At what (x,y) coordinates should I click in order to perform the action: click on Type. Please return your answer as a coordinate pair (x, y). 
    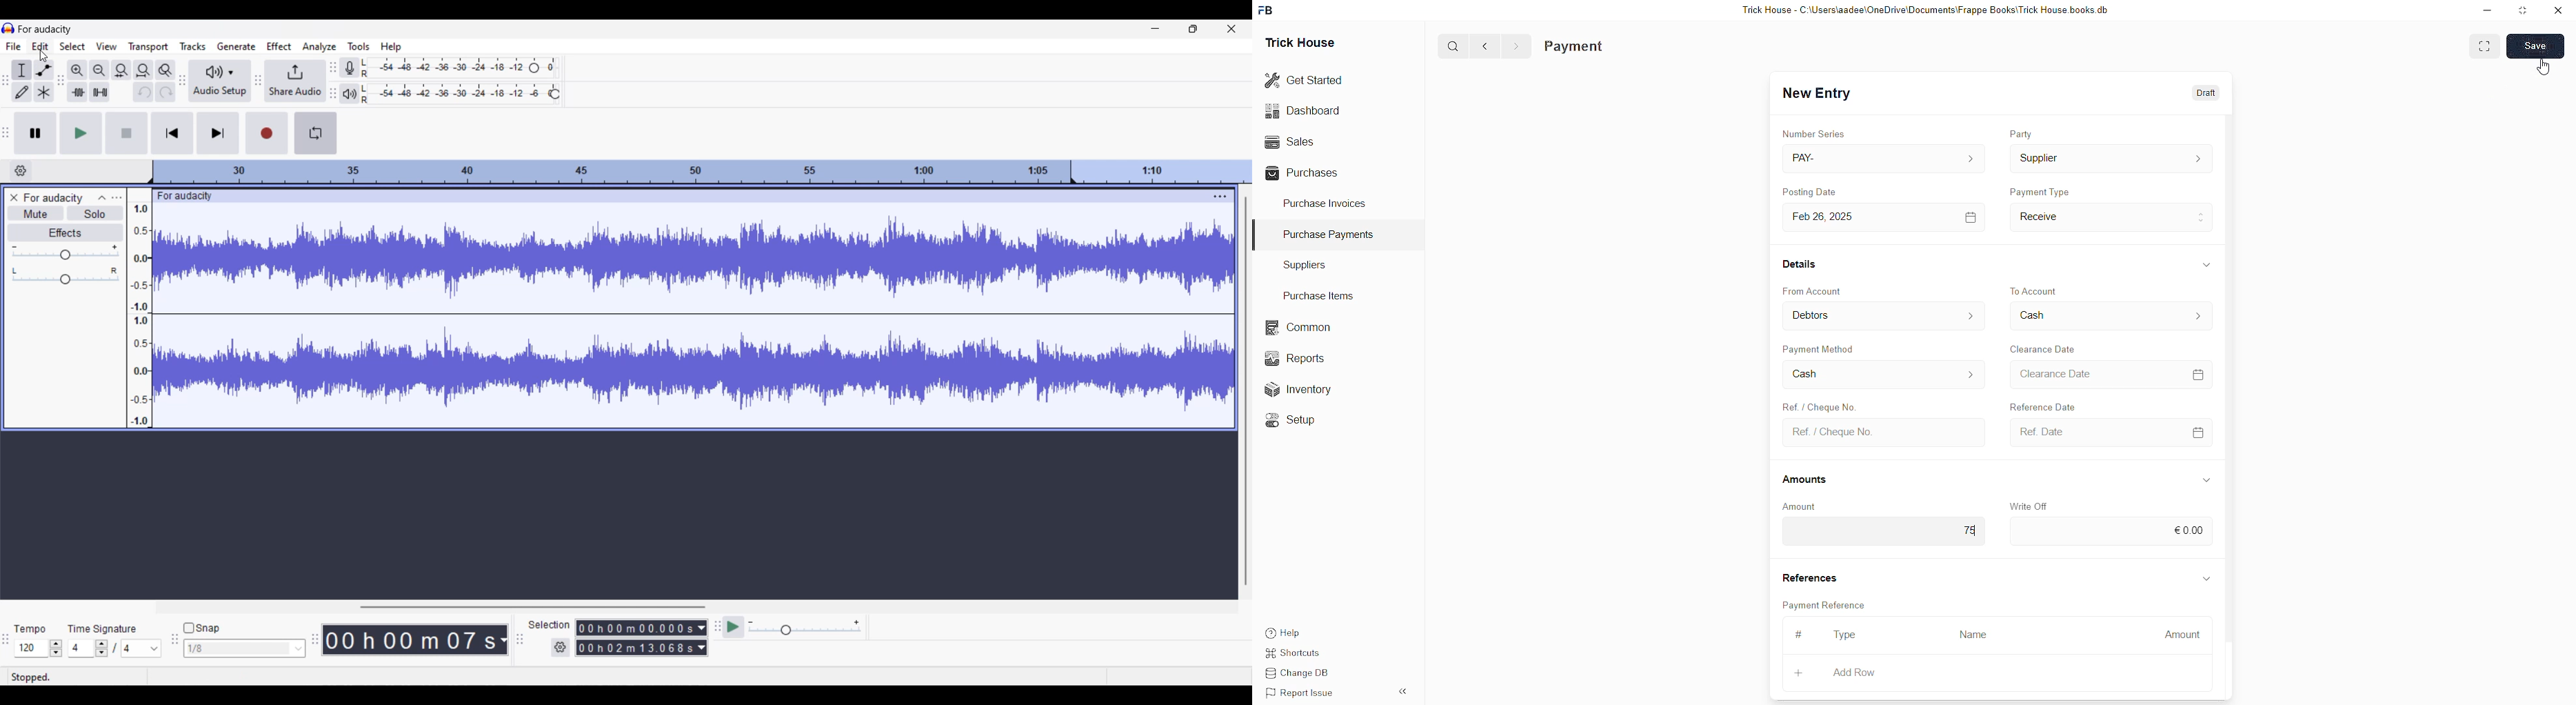
    Looking at the image, I should click on (1847, 635).